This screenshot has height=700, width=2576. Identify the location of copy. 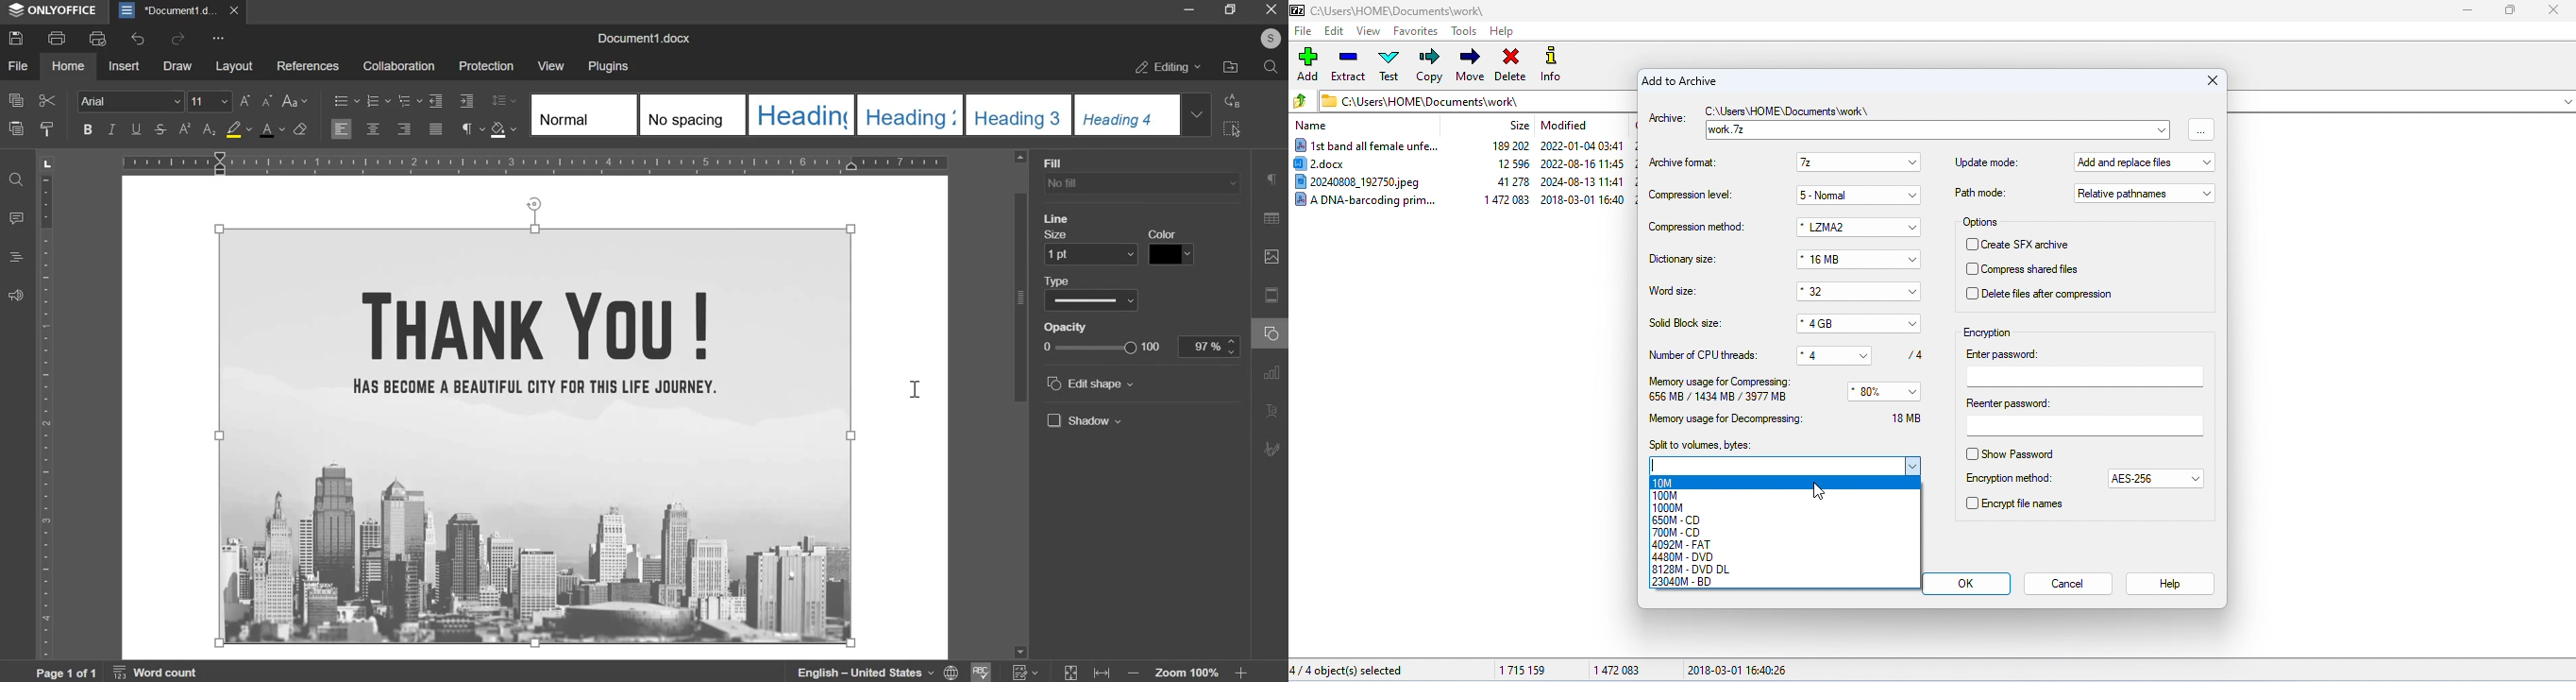
(1431, 65).